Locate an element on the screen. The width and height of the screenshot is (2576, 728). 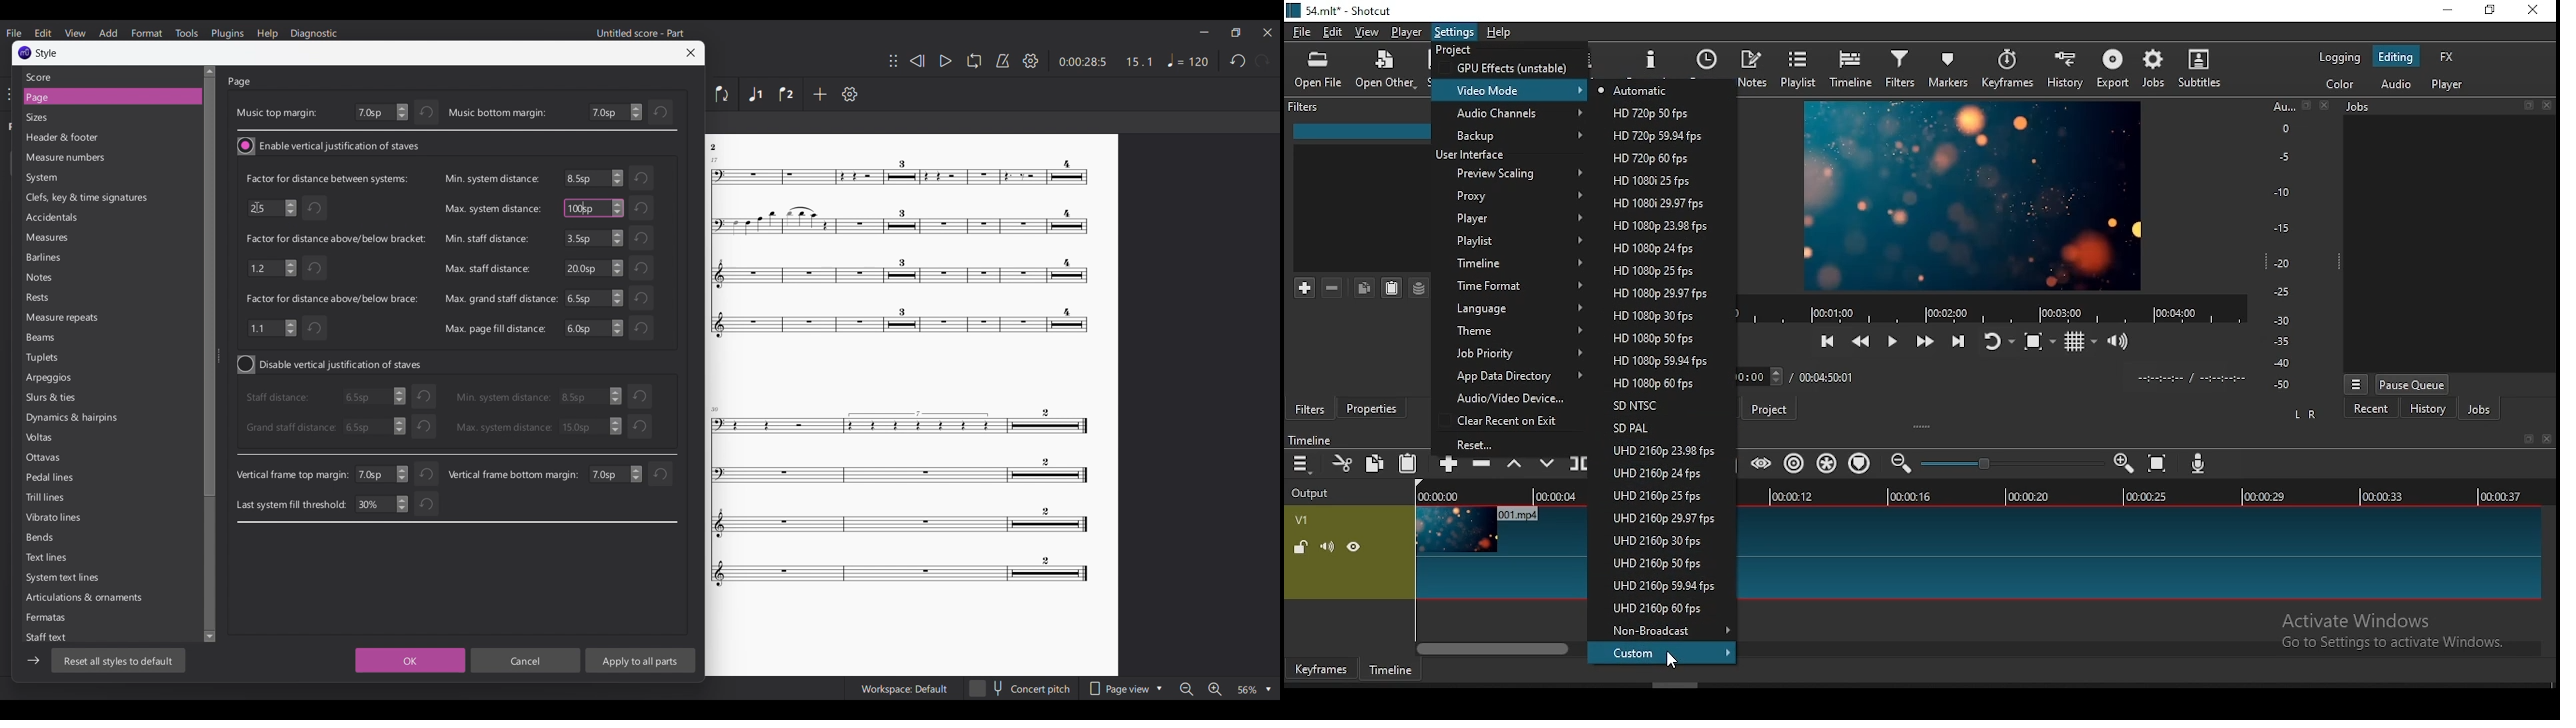
app data directory is located at coordinates (1510, 377).